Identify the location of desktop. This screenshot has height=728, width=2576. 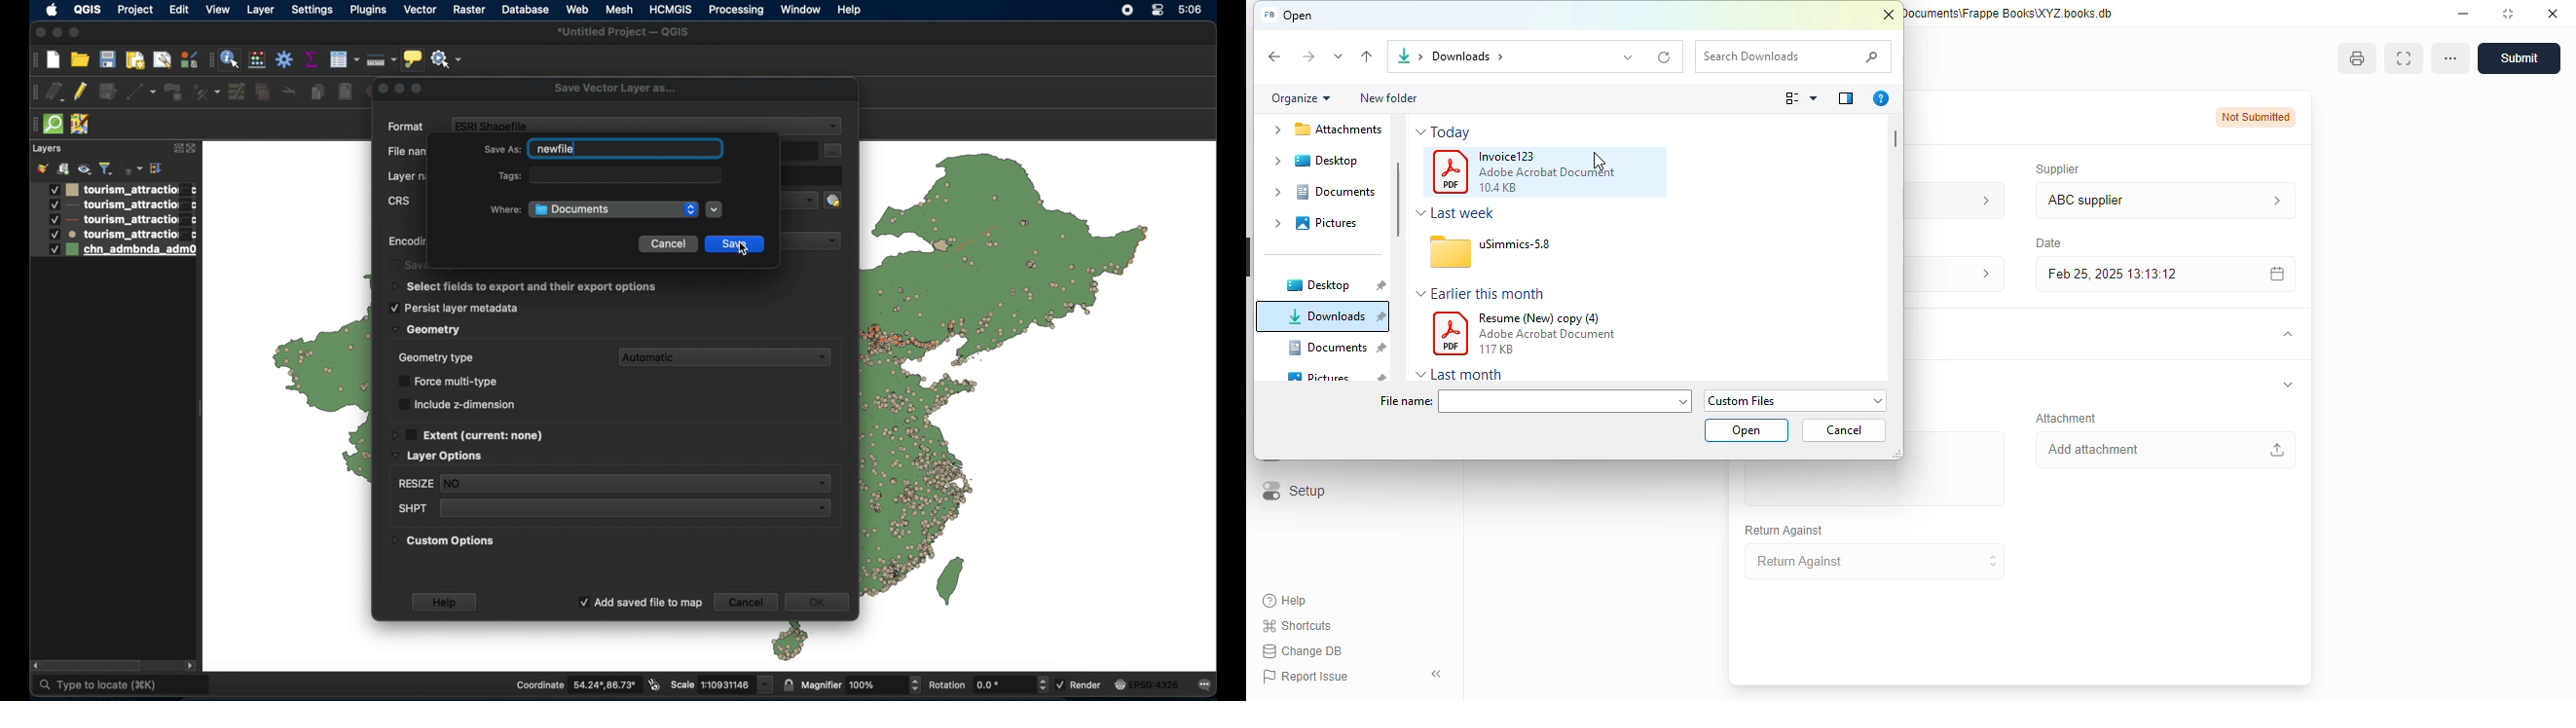
(1334, 285).